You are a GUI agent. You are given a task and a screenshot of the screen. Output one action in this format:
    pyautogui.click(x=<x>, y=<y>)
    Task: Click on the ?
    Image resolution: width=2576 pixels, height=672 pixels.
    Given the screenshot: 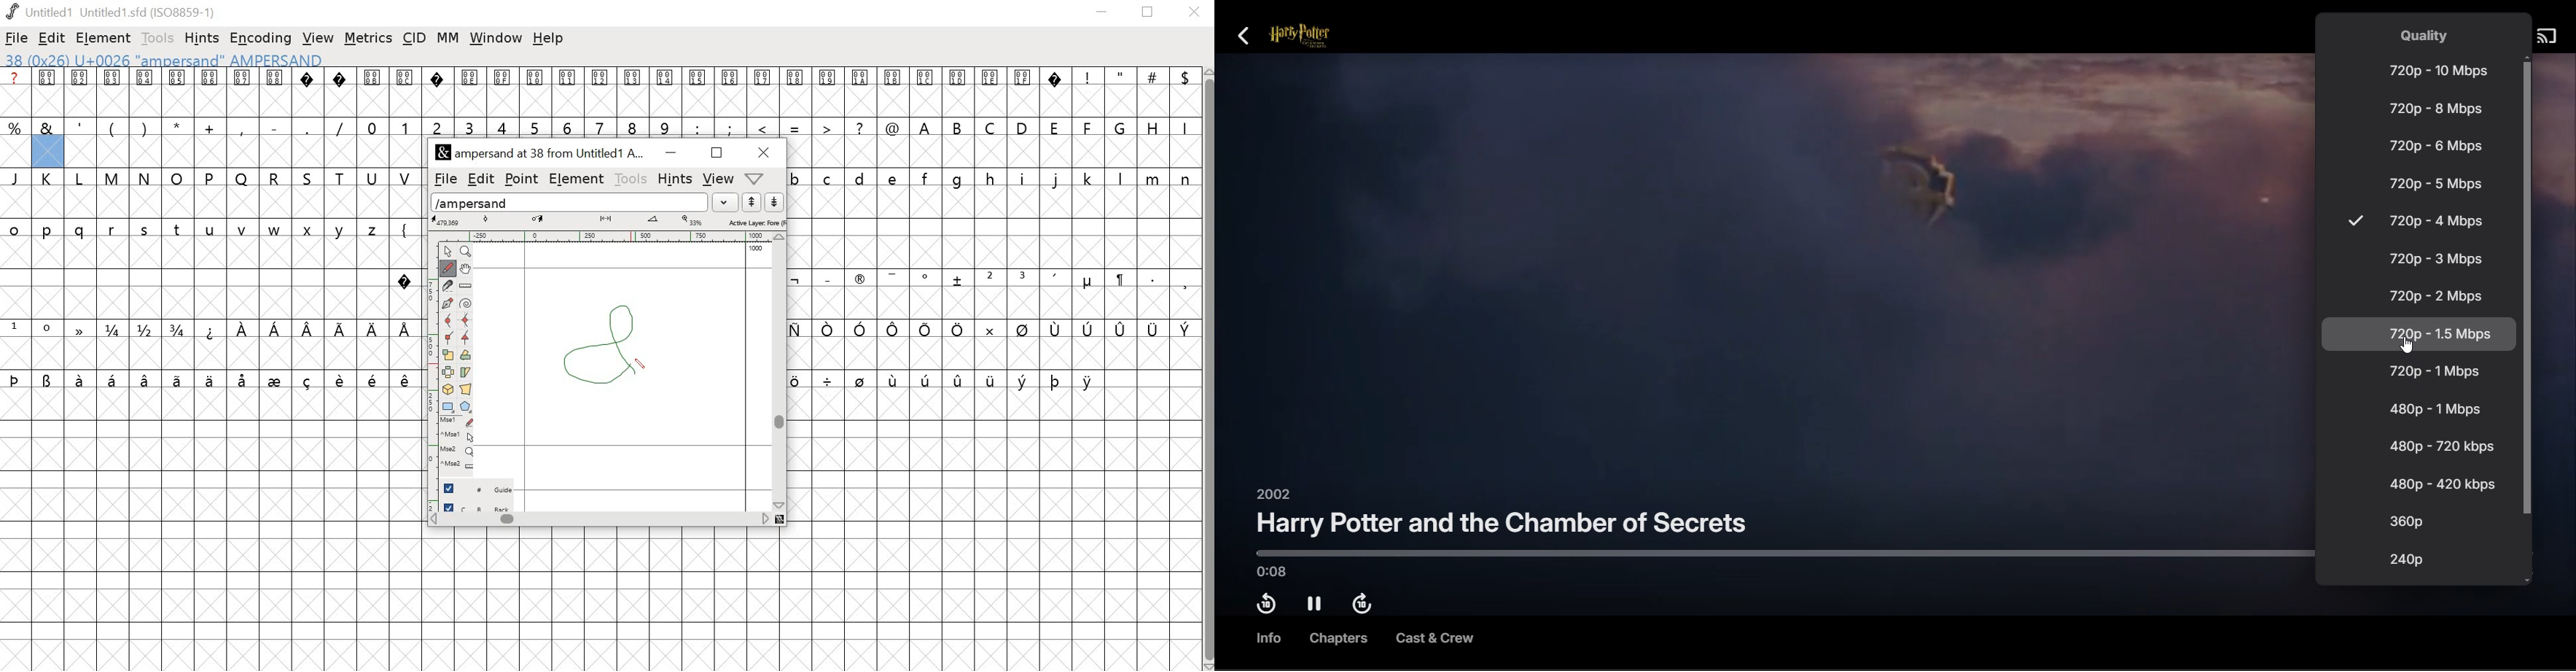 What is the action you would take?
    pyautogui.click(x=341, y=92)
    